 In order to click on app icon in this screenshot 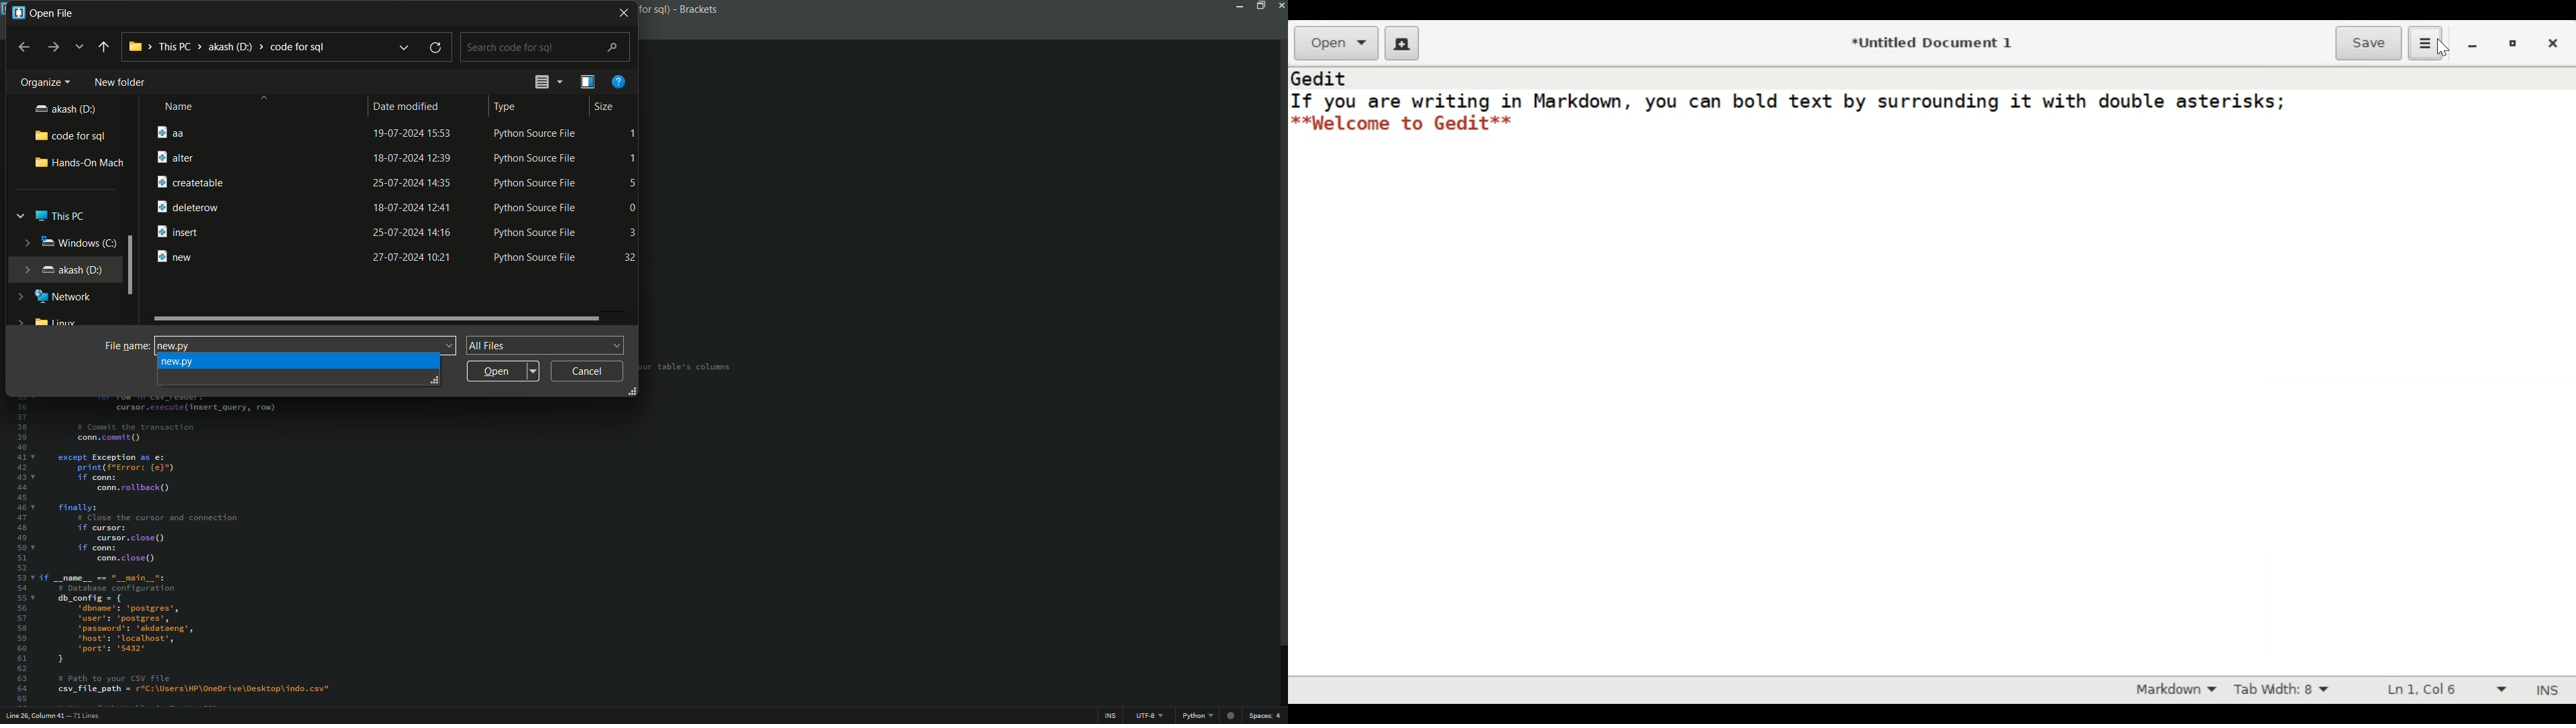, I will do `click(17, 14)`.